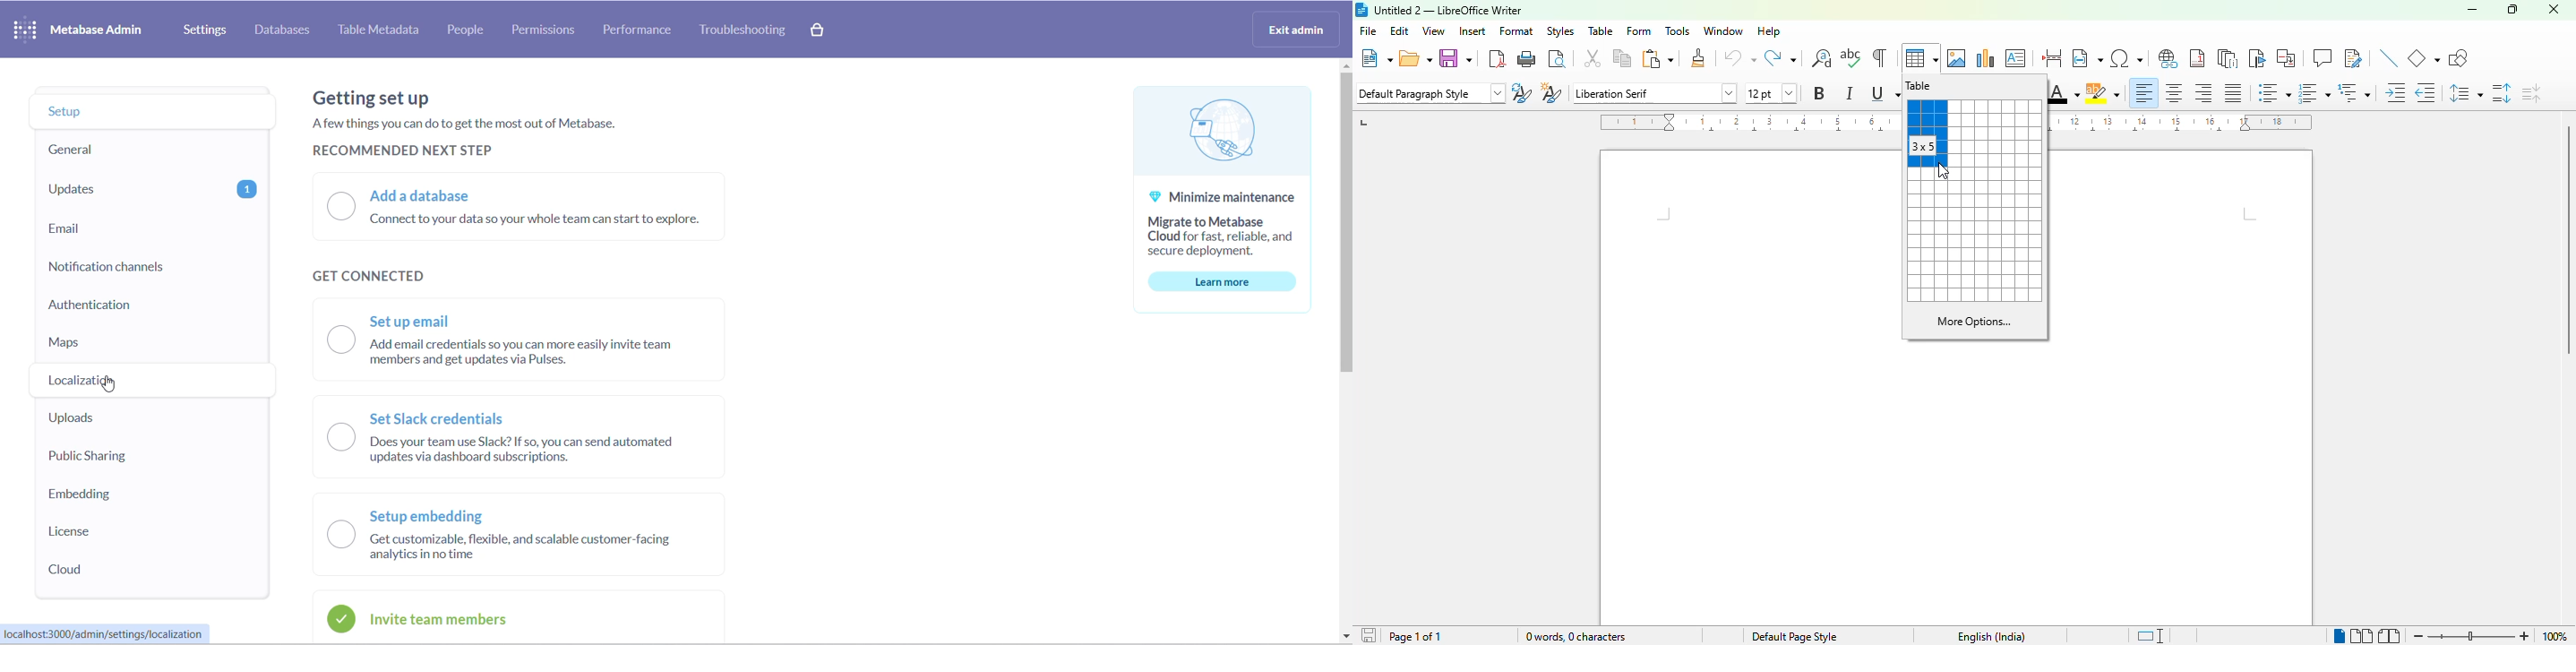 The width and height of the screenshot is (2576, 672). Describe the element at coordinates (1879, 57) in the screenshot. I see `toggle formatting marks` at that location.